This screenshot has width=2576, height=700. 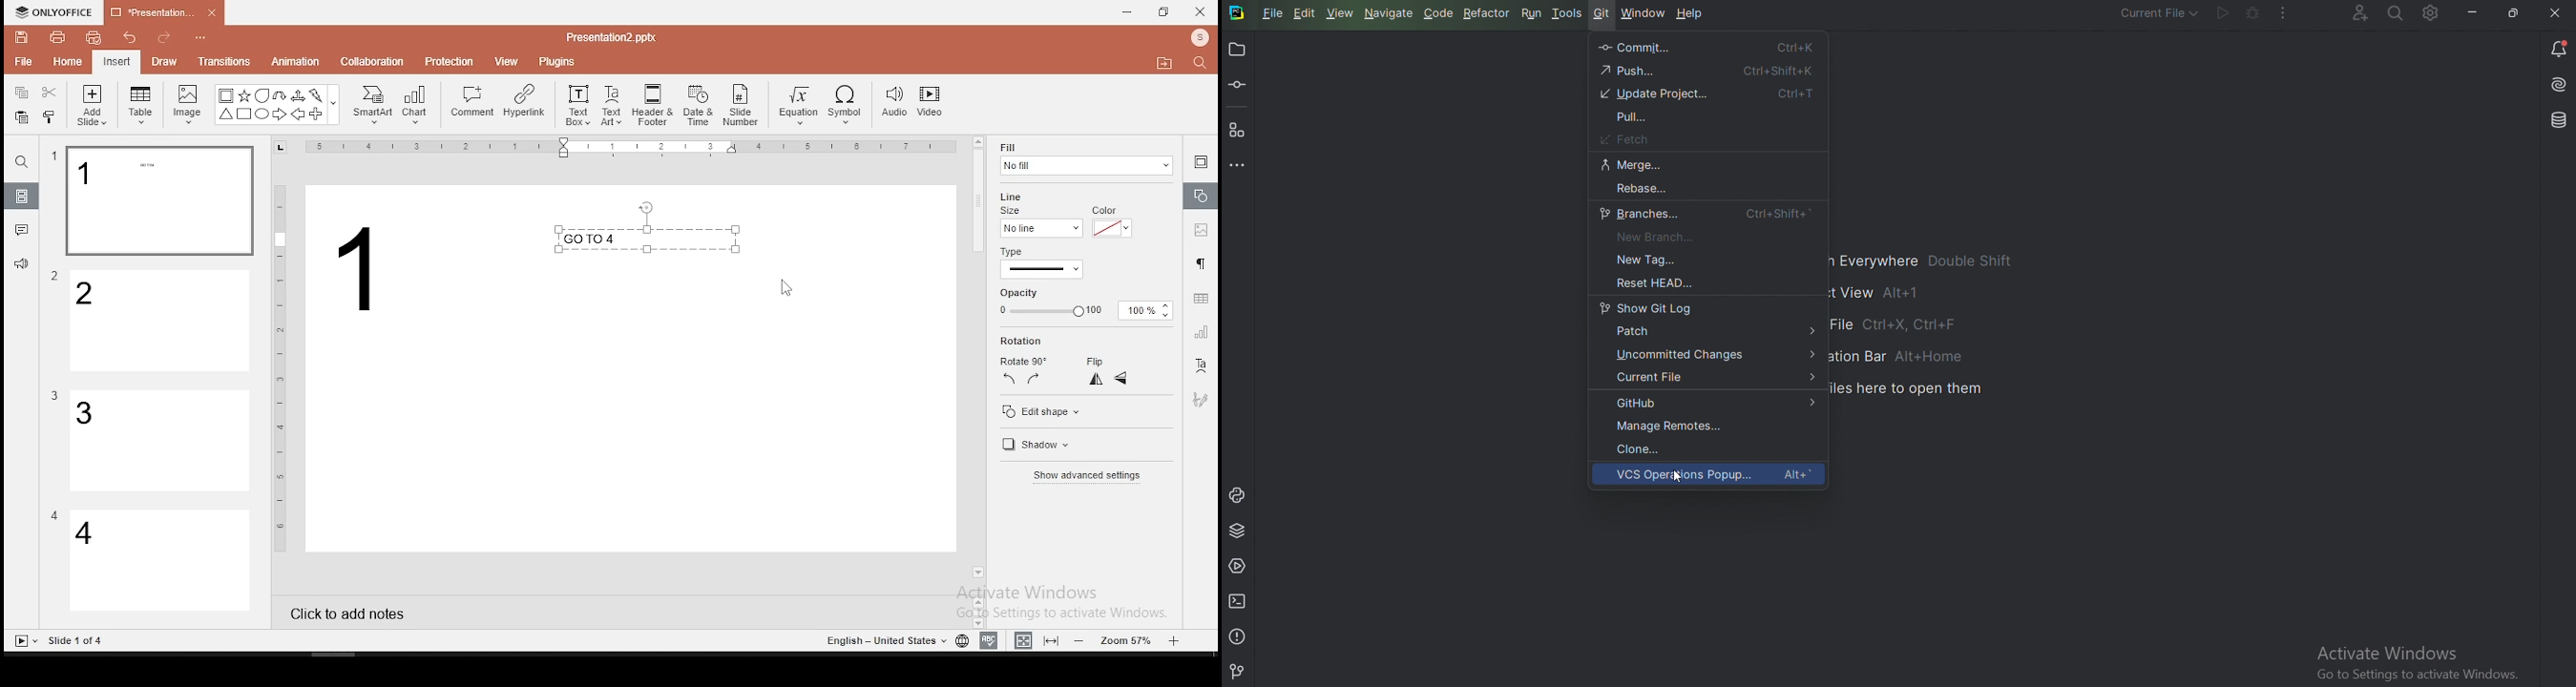 What do you see at coordinates (77, 641) in the screenshot?
I see `` at bounding box center [77, 641].